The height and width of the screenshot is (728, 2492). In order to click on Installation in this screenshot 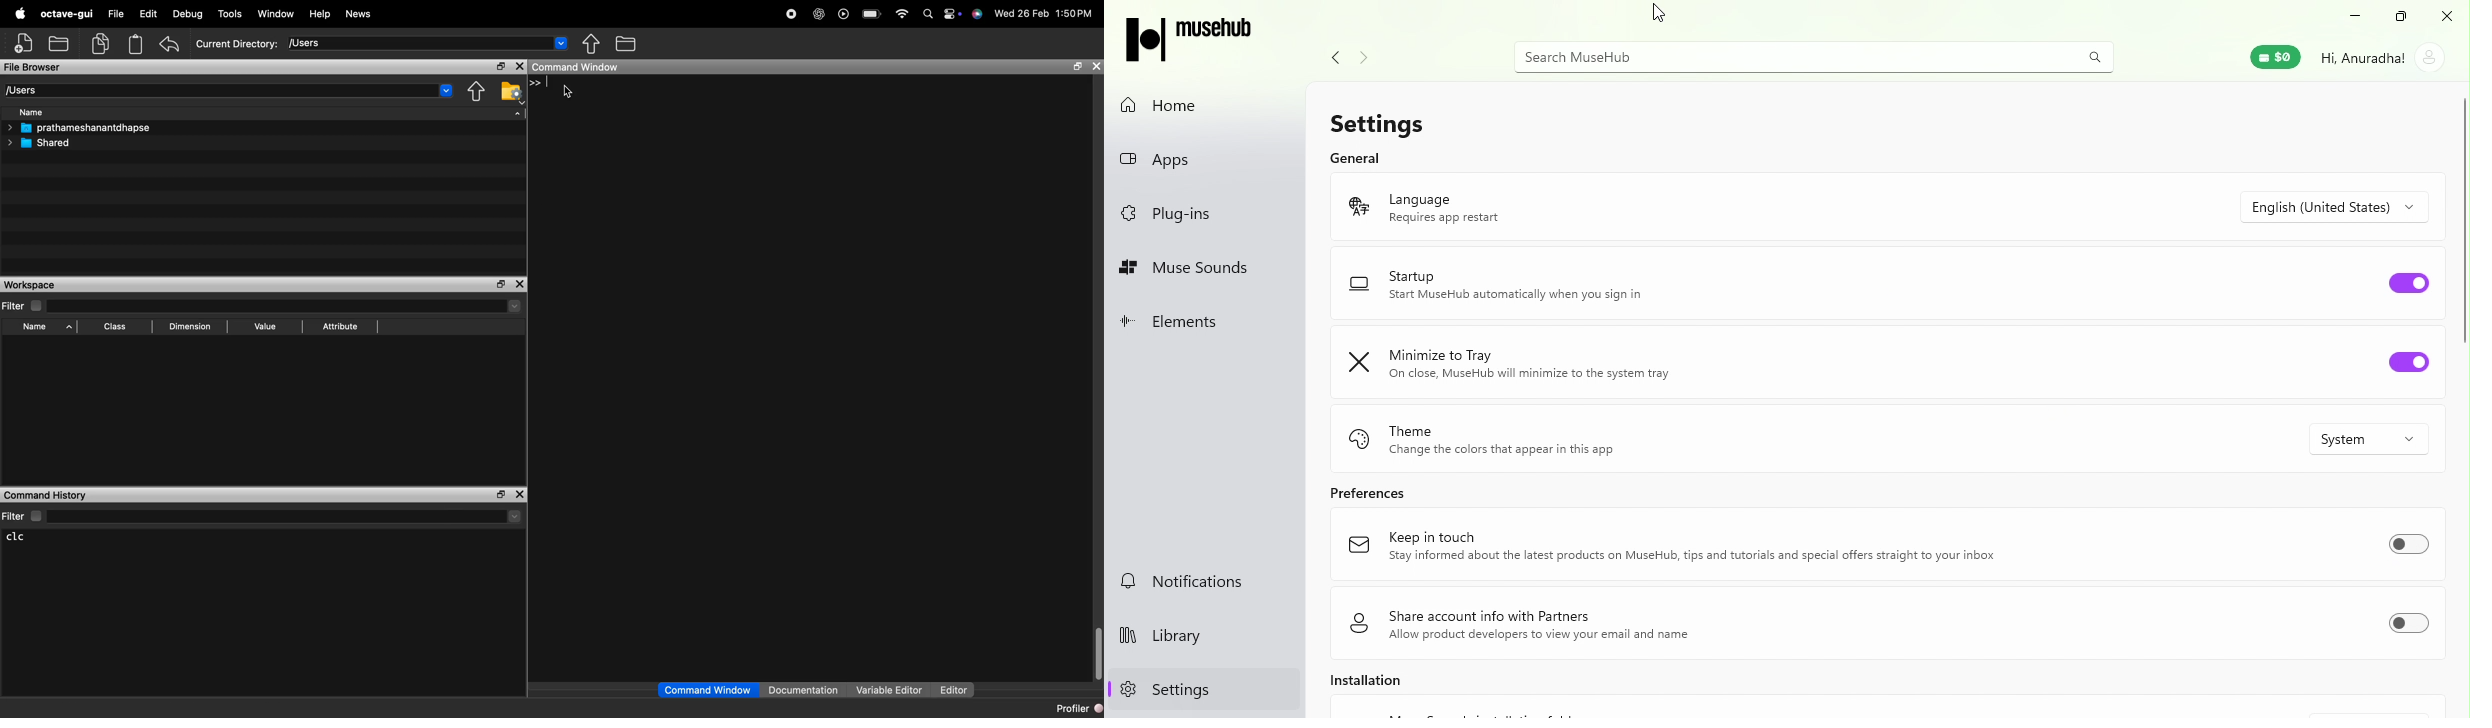, I will do `click(1370, 686)`.